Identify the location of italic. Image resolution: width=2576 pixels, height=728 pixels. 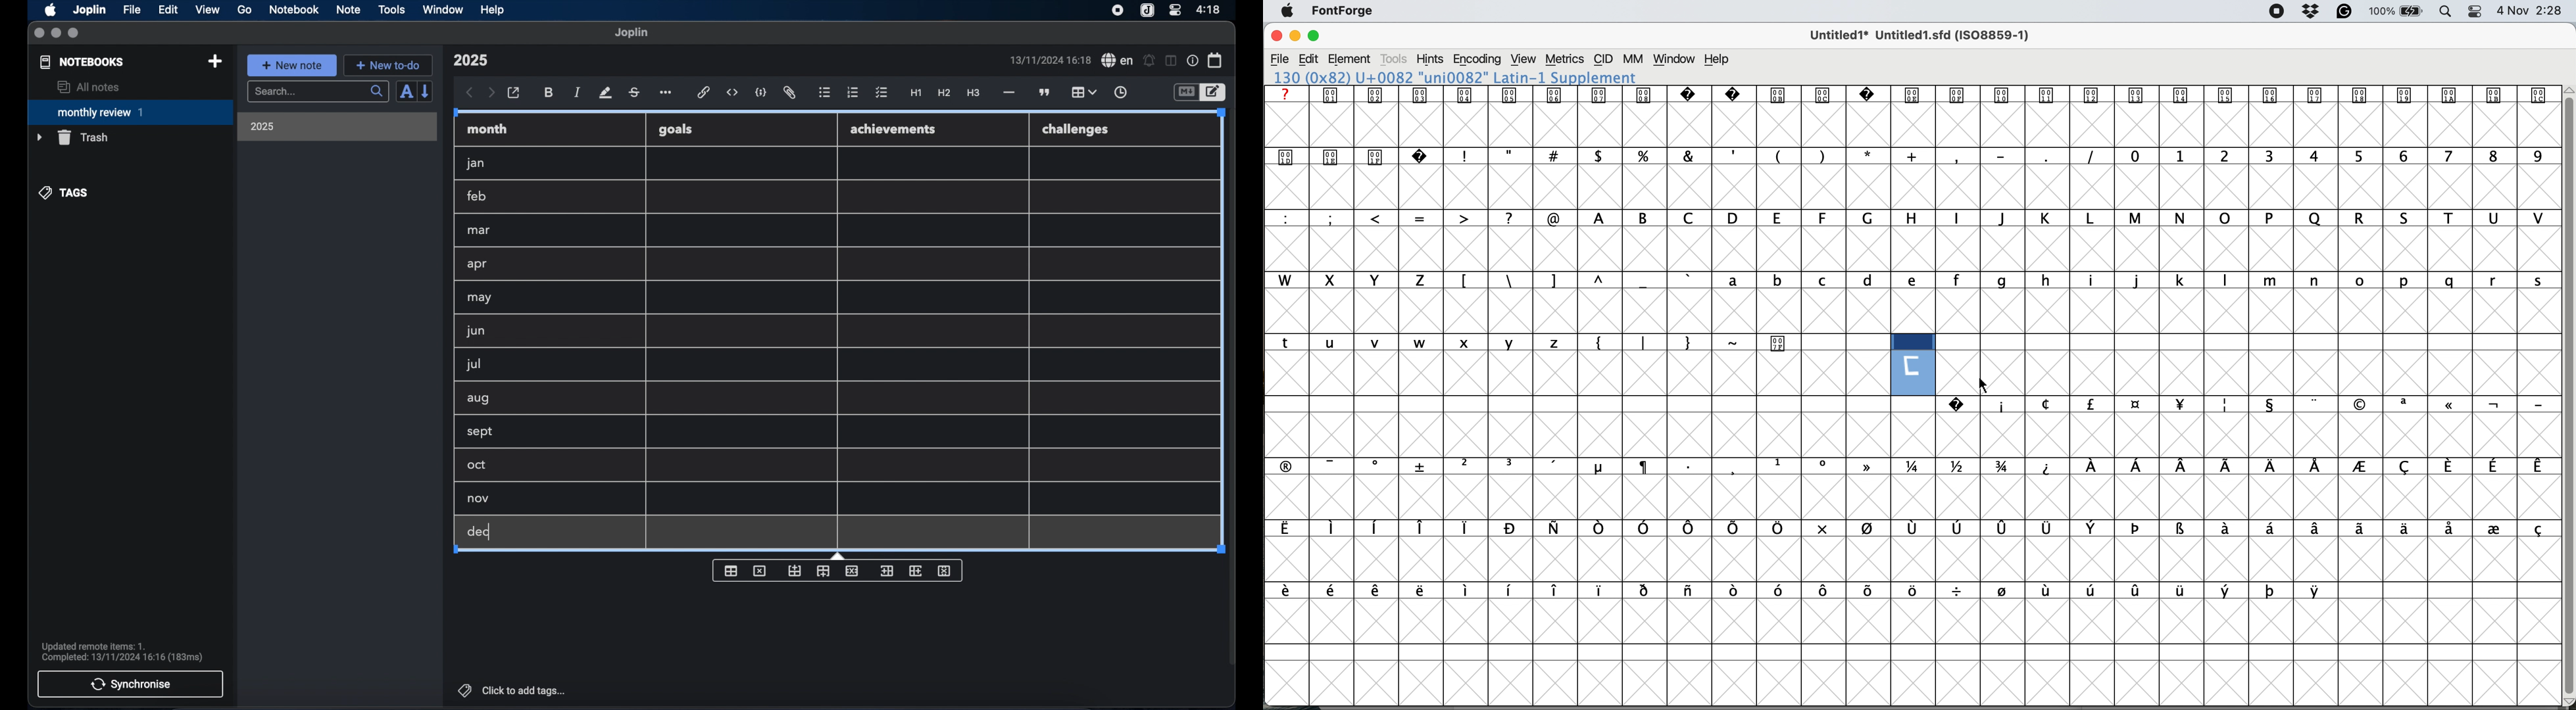
(578, 92).